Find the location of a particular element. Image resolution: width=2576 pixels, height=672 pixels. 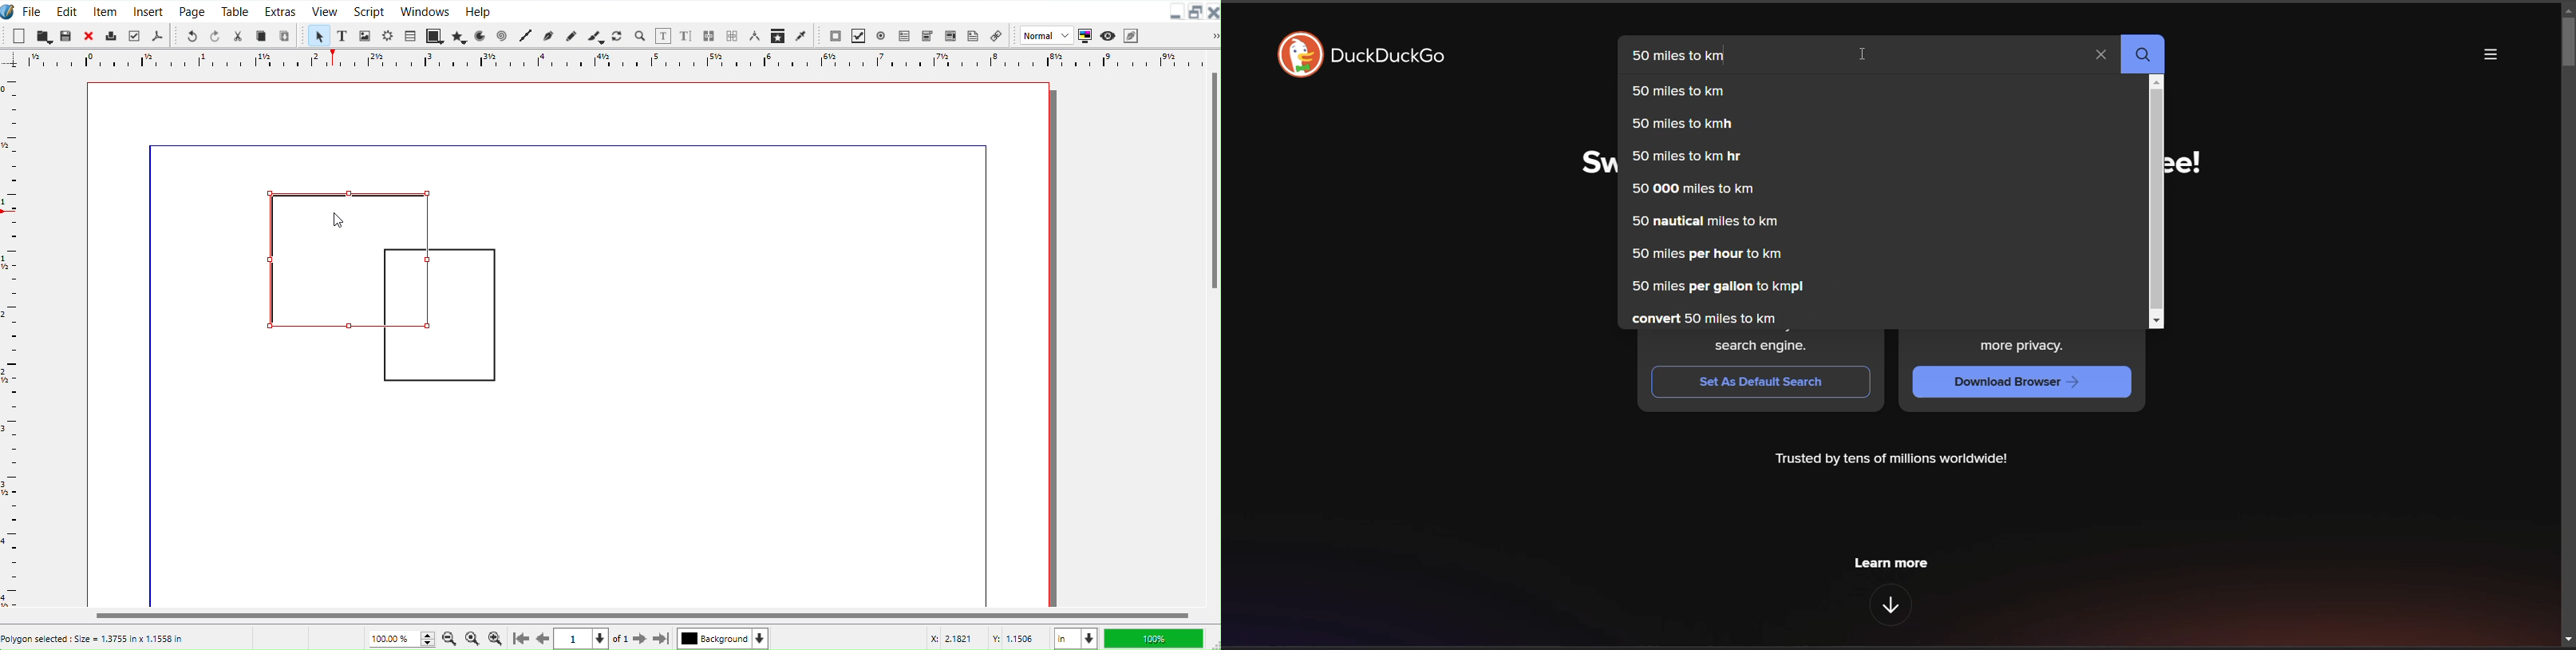

line is located at coordinates (154, 380).